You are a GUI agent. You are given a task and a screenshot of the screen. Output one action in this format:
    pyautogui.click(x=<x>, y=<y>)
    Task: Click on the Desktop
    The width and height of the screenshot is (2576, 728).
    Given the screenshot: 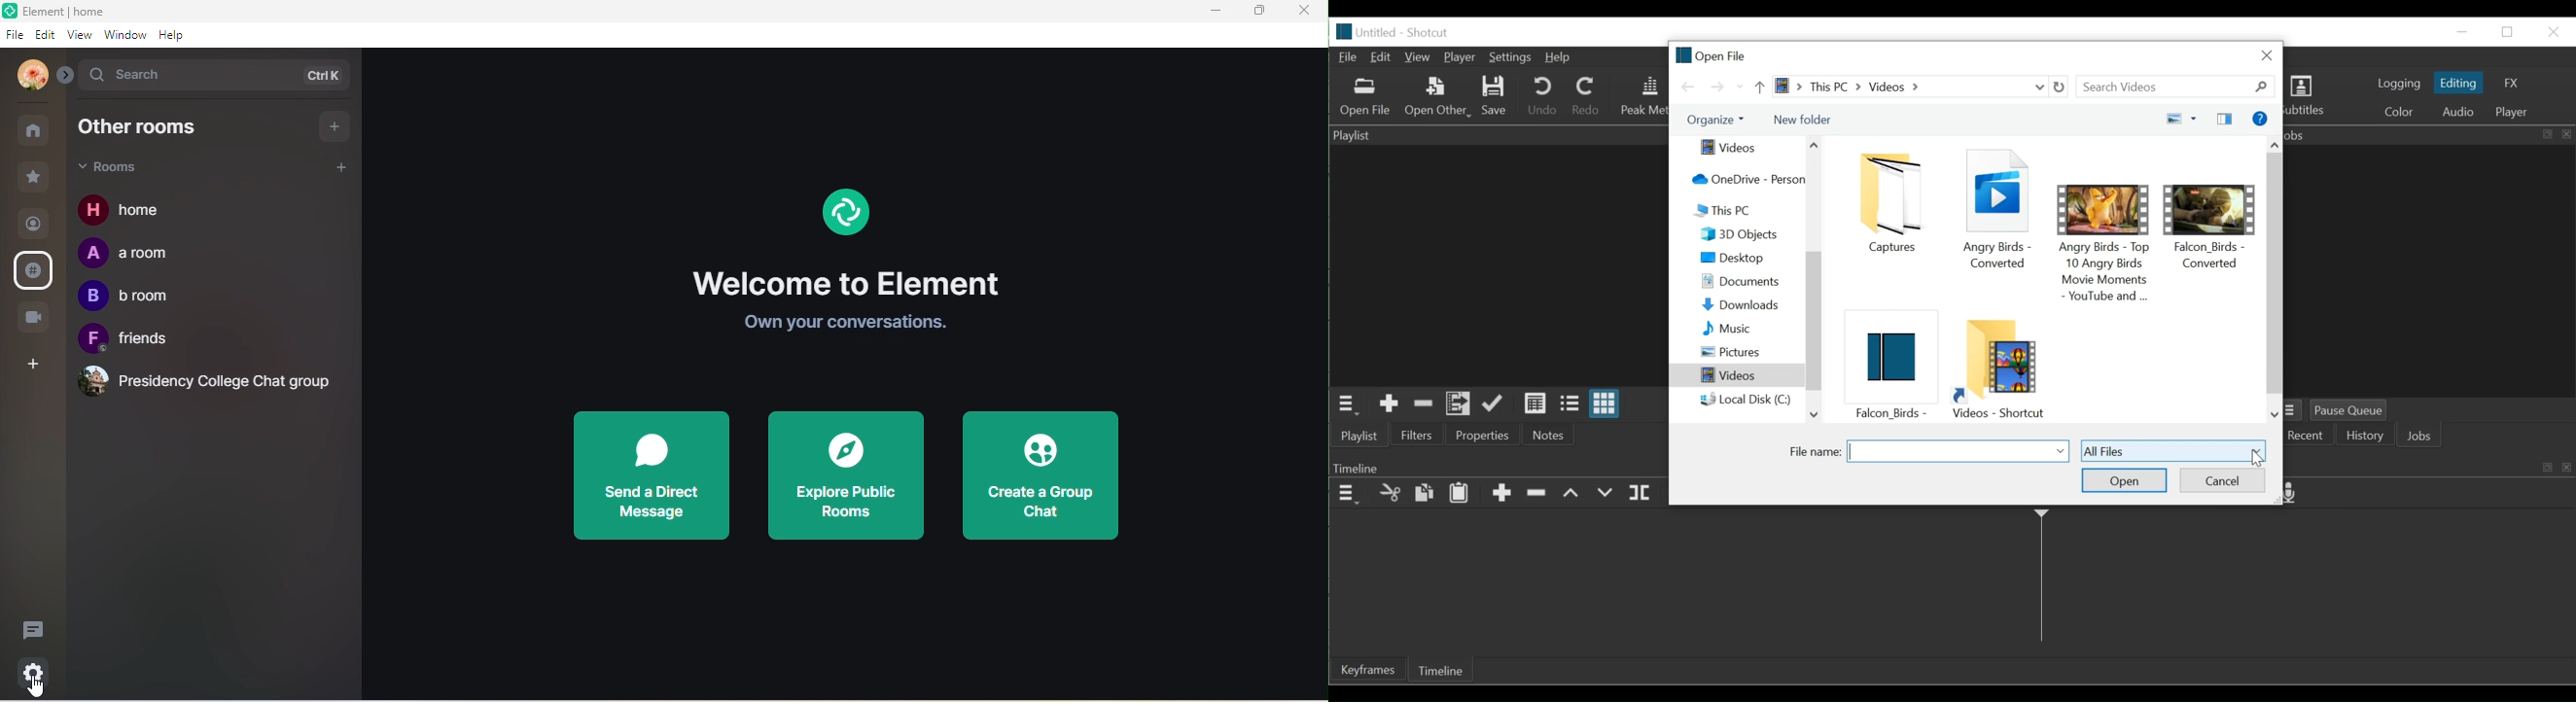 What is the action you would take?
    pyautogui.click(x=1749, y=257)
    